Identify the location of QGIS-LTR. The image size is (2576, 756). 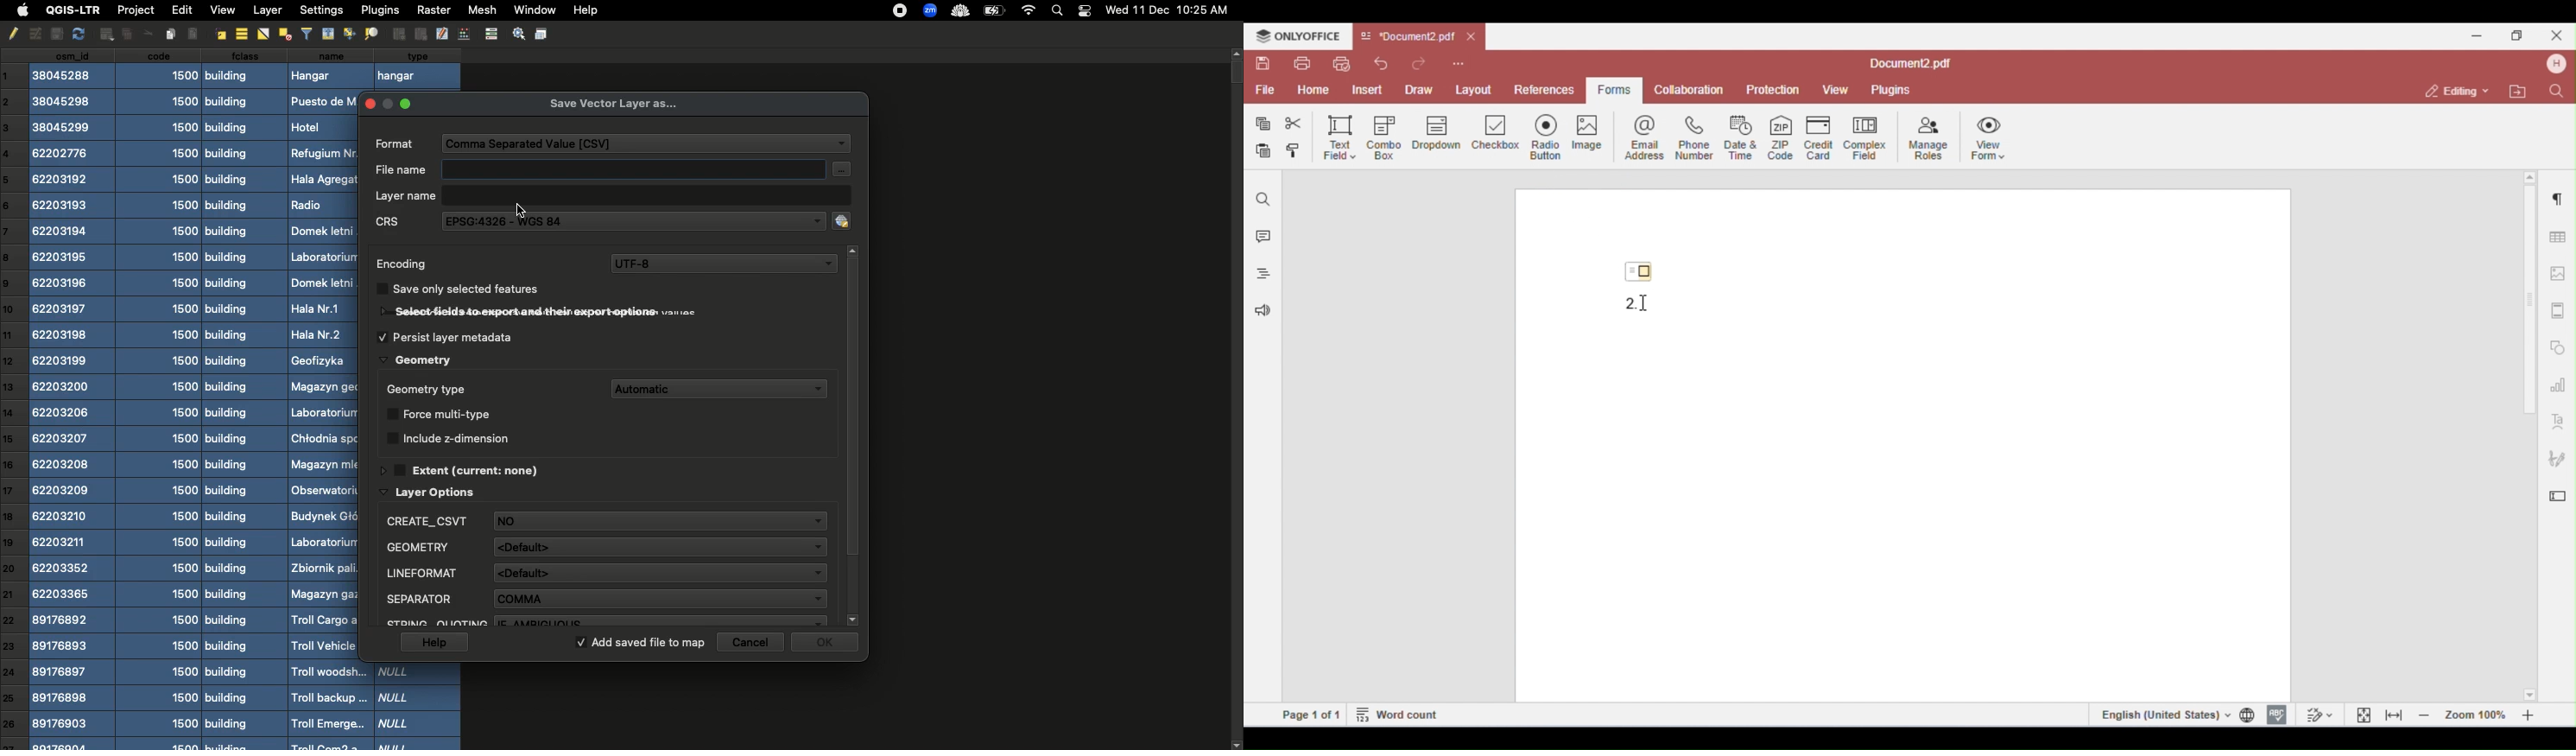
(70, 10).